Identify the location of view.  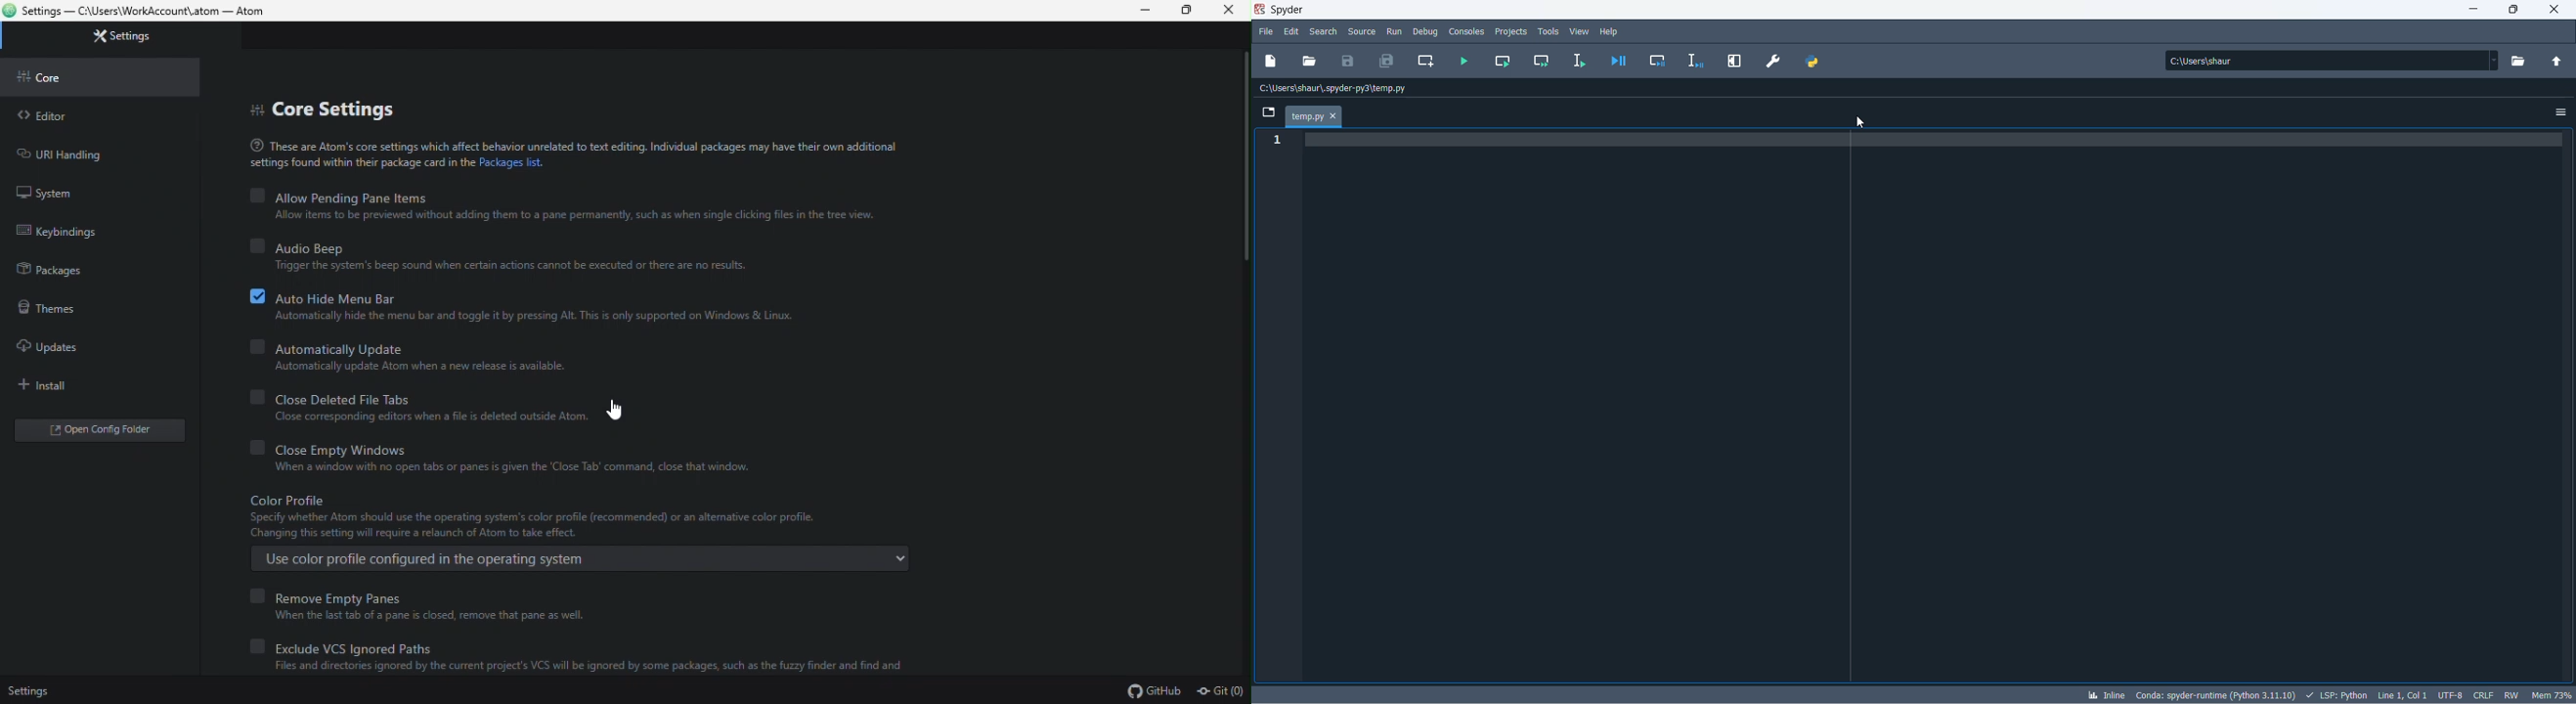
(1581, 32).